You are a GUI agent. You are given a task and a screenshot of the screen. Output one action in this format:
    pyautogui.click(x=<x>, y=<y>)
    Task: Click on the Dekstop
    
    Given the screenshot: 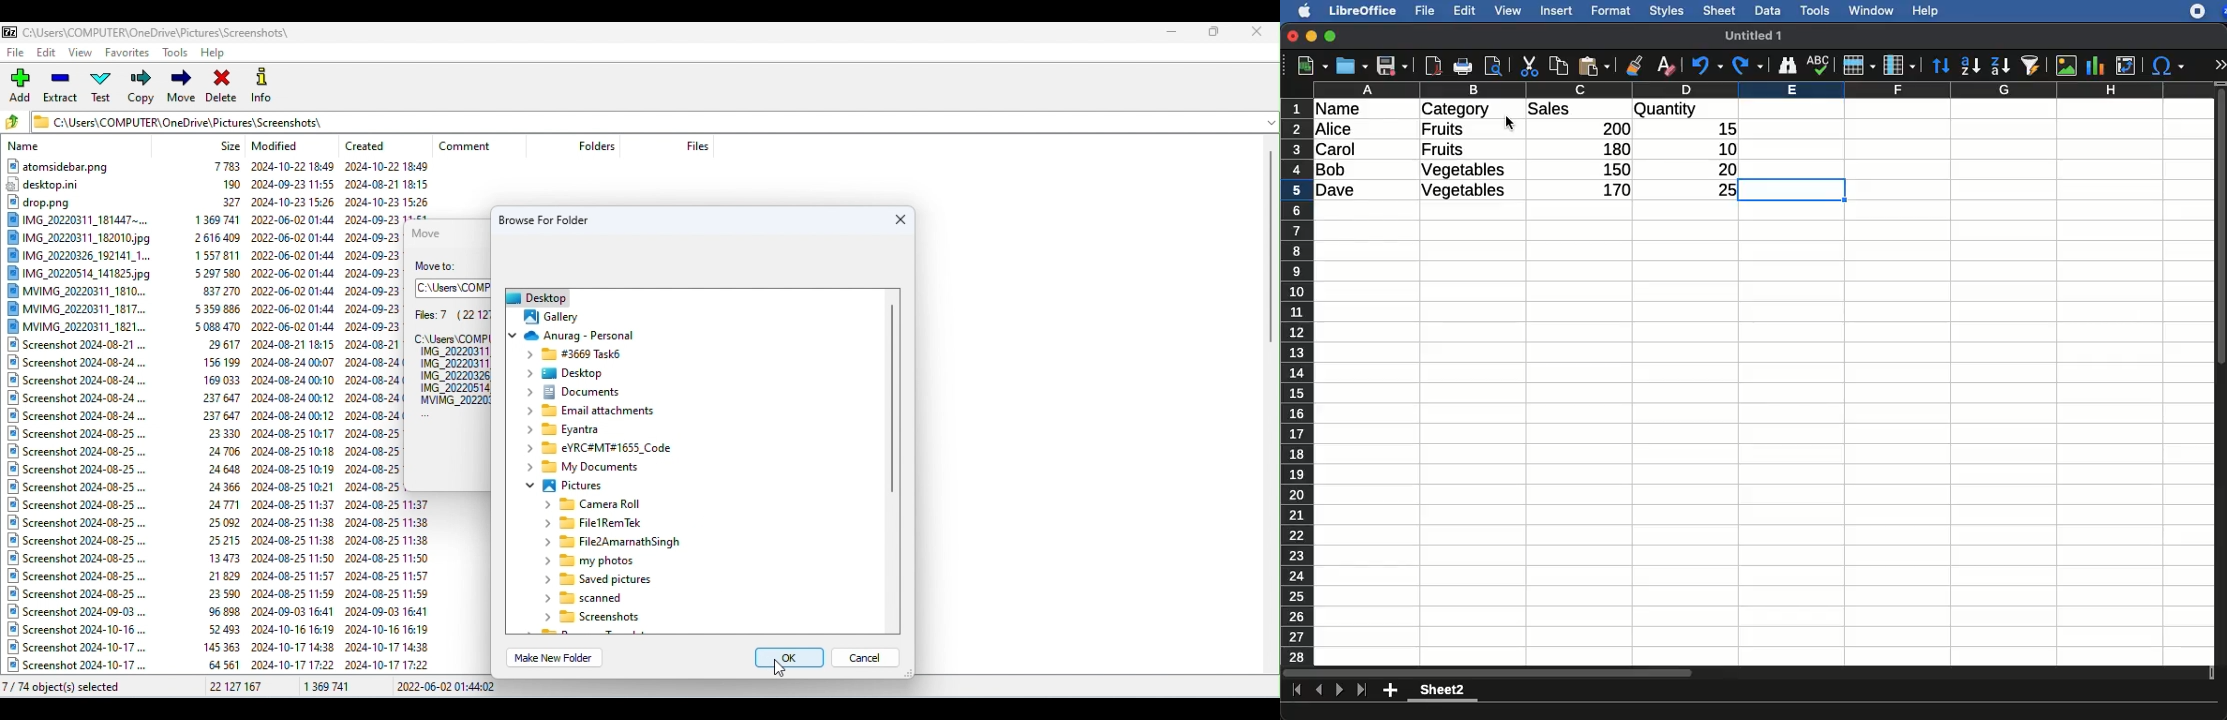 What is the action you would take?
    pyautogui.click(x=571, y=374)
    